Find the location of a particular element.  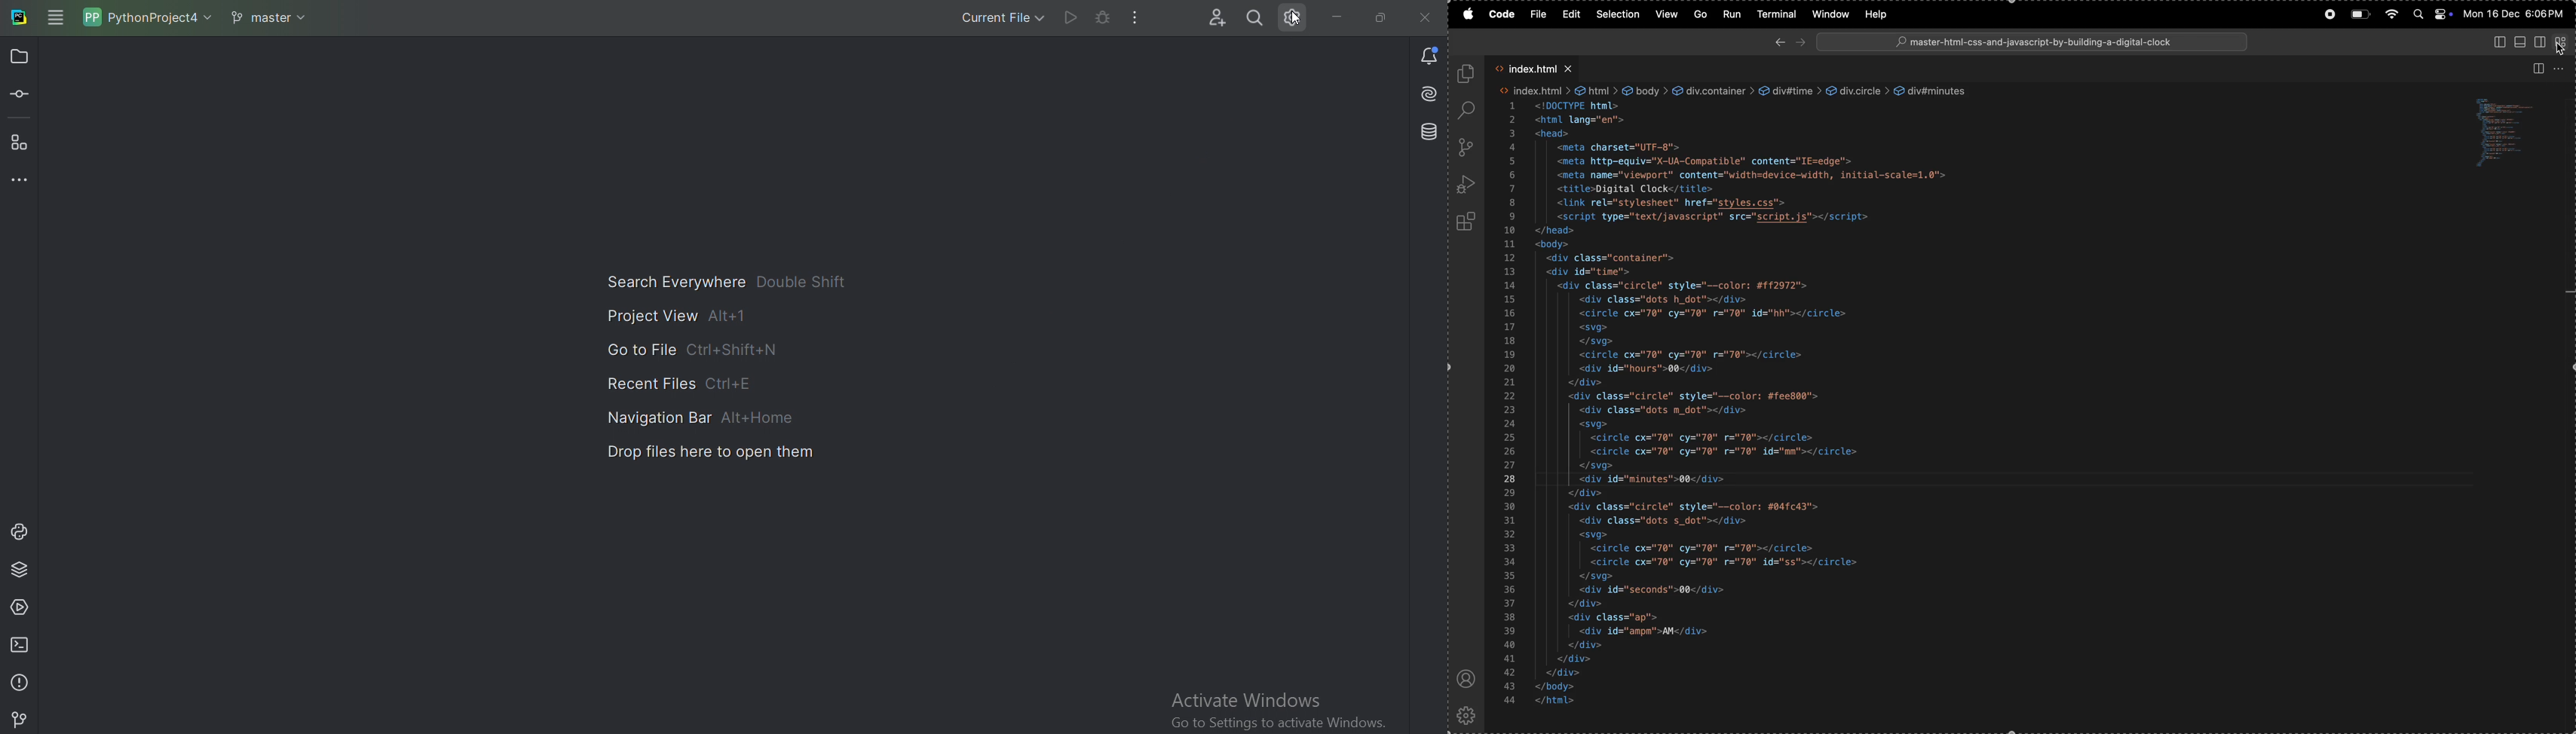

master is located at coordinates (268, 17).